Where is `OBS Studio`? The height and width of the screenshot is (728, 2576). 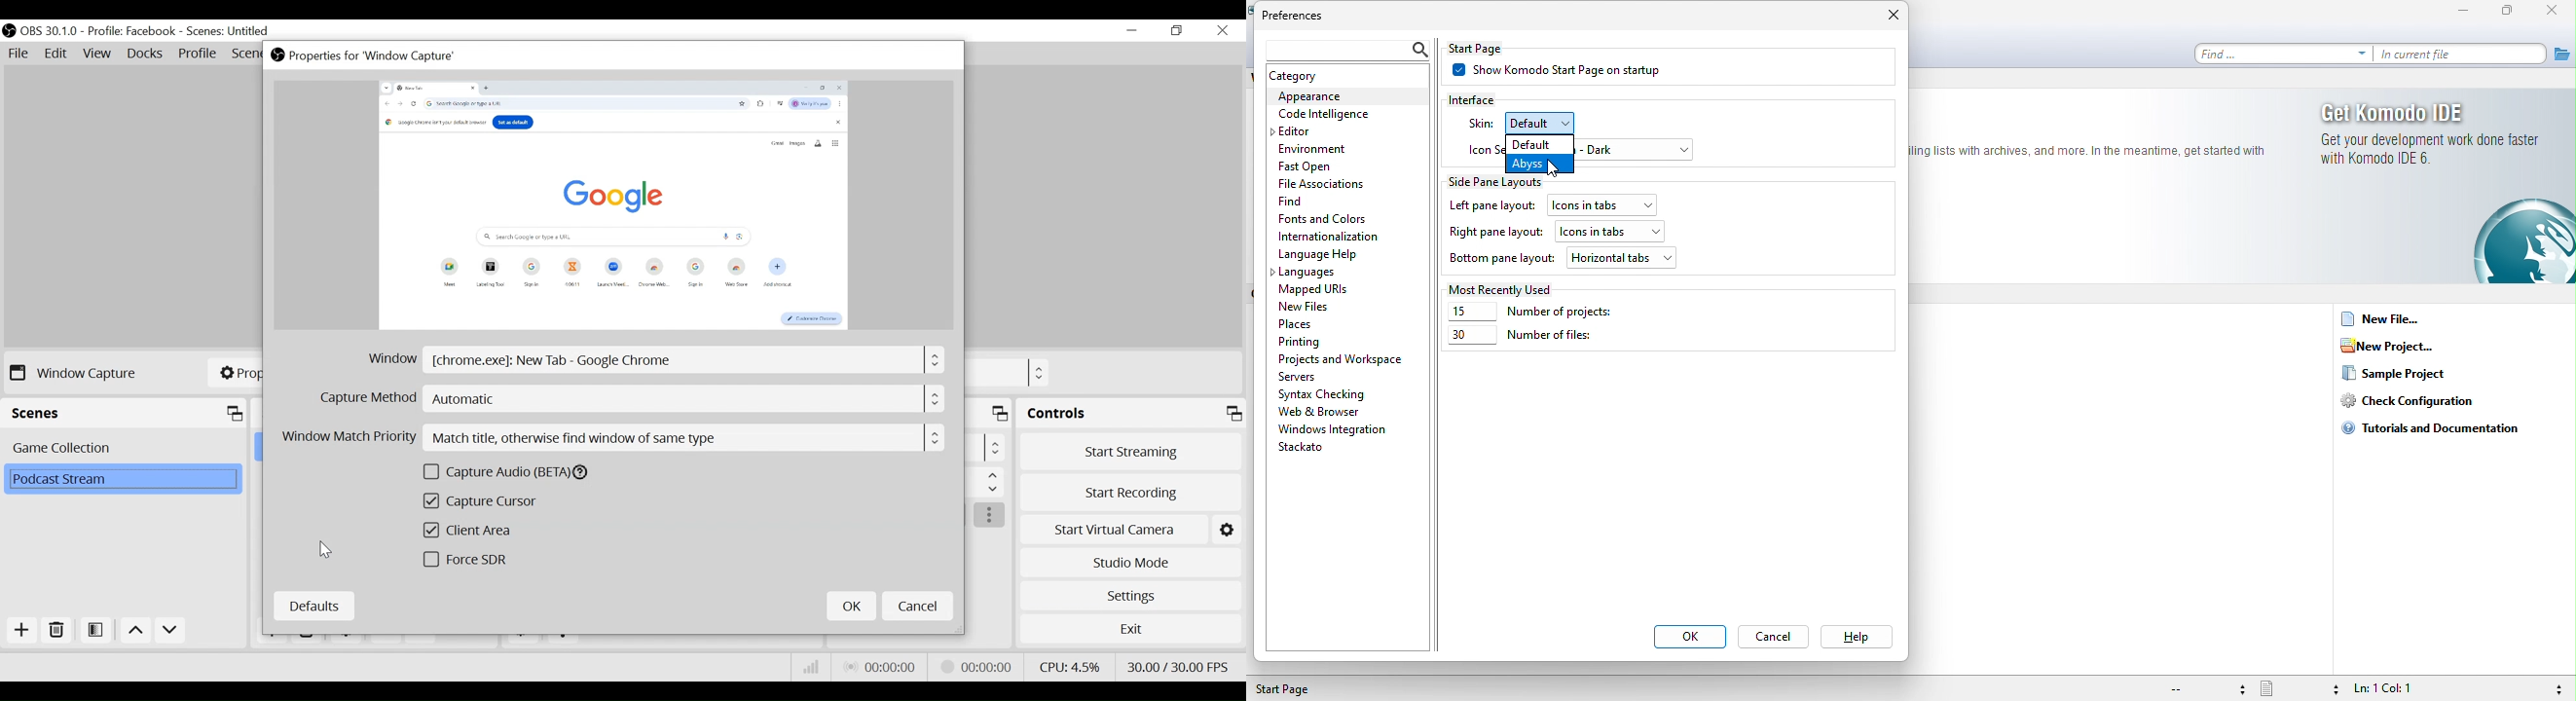 OBS Studio is located at coordinates (277, 56).